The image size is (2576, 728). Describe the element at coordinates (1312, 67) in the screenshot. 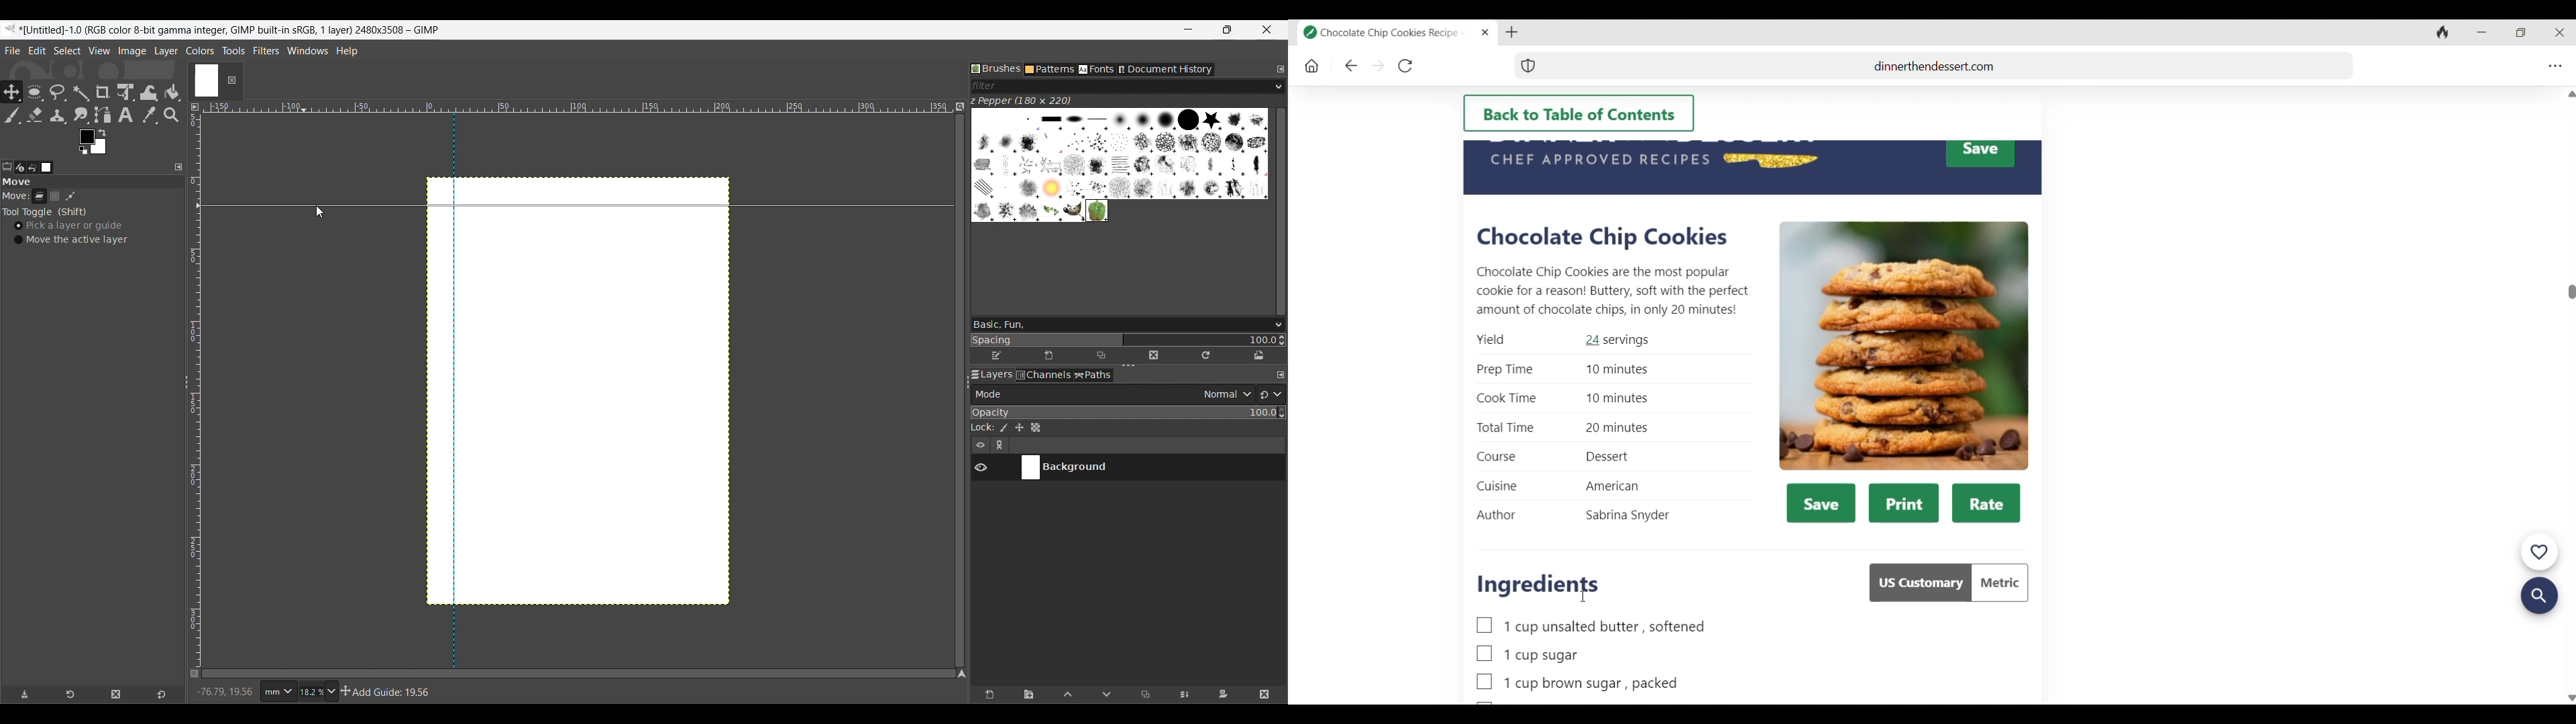

I see `Home` at that location.